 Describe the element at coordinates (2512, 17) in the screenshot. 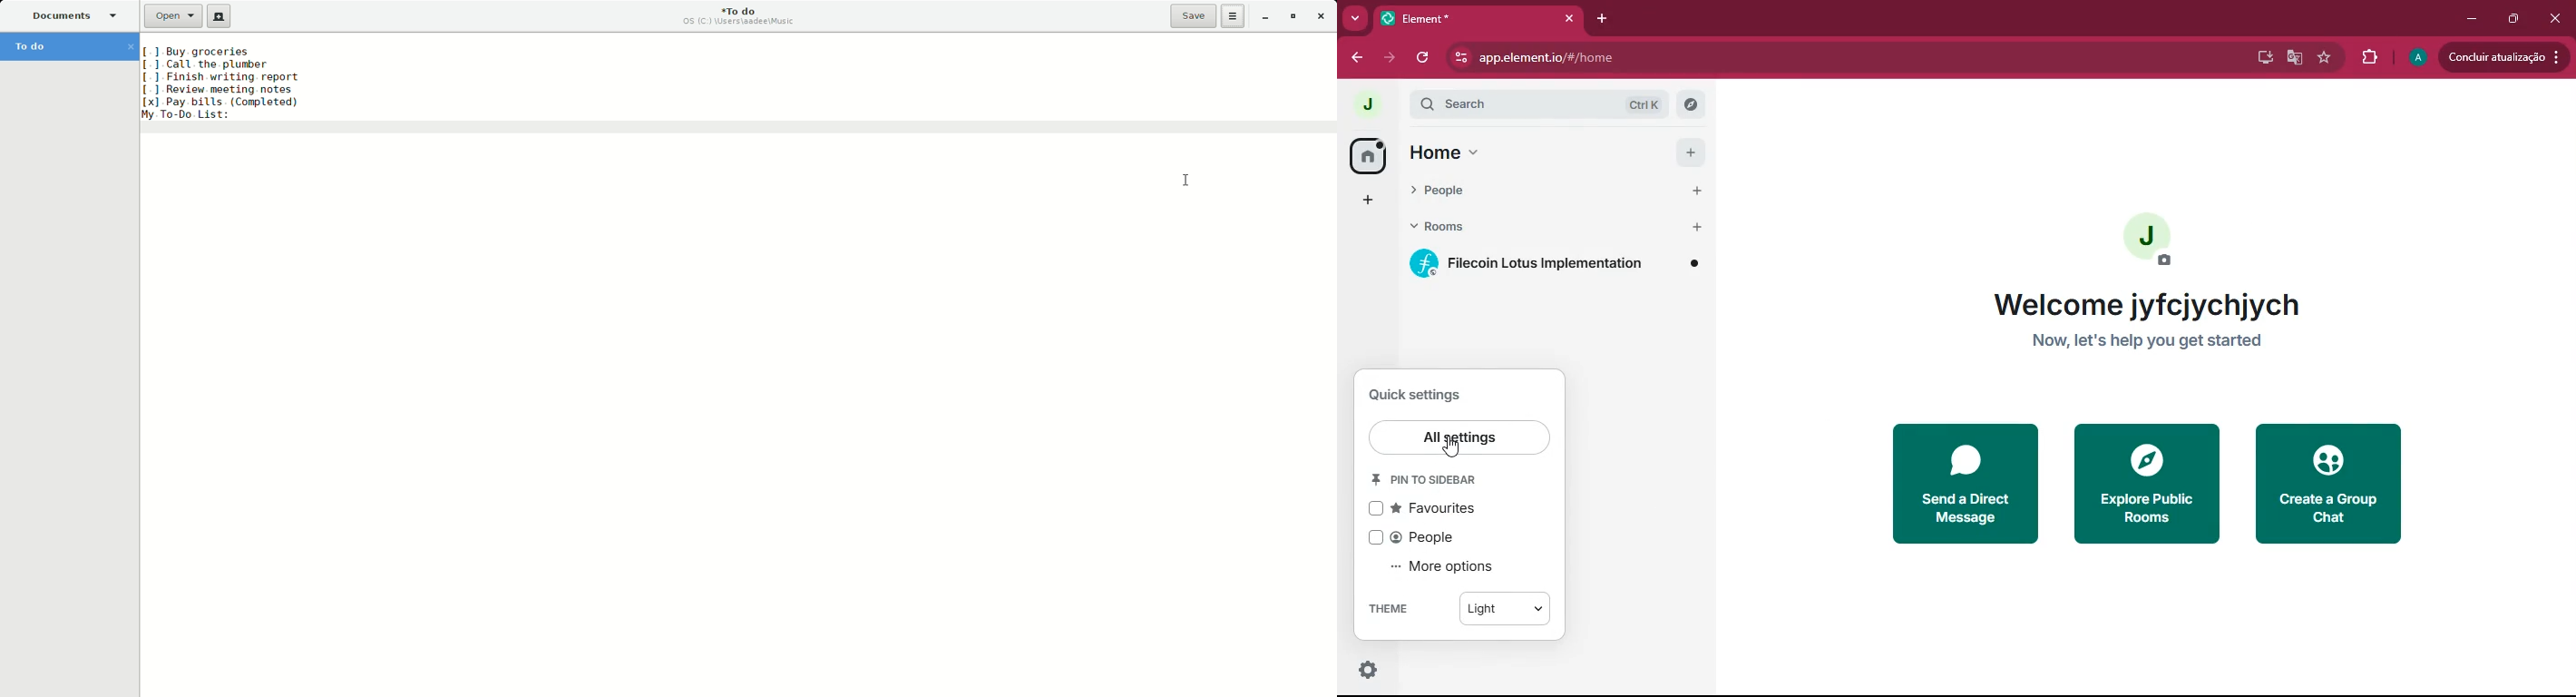

I see `maximize` at that location.